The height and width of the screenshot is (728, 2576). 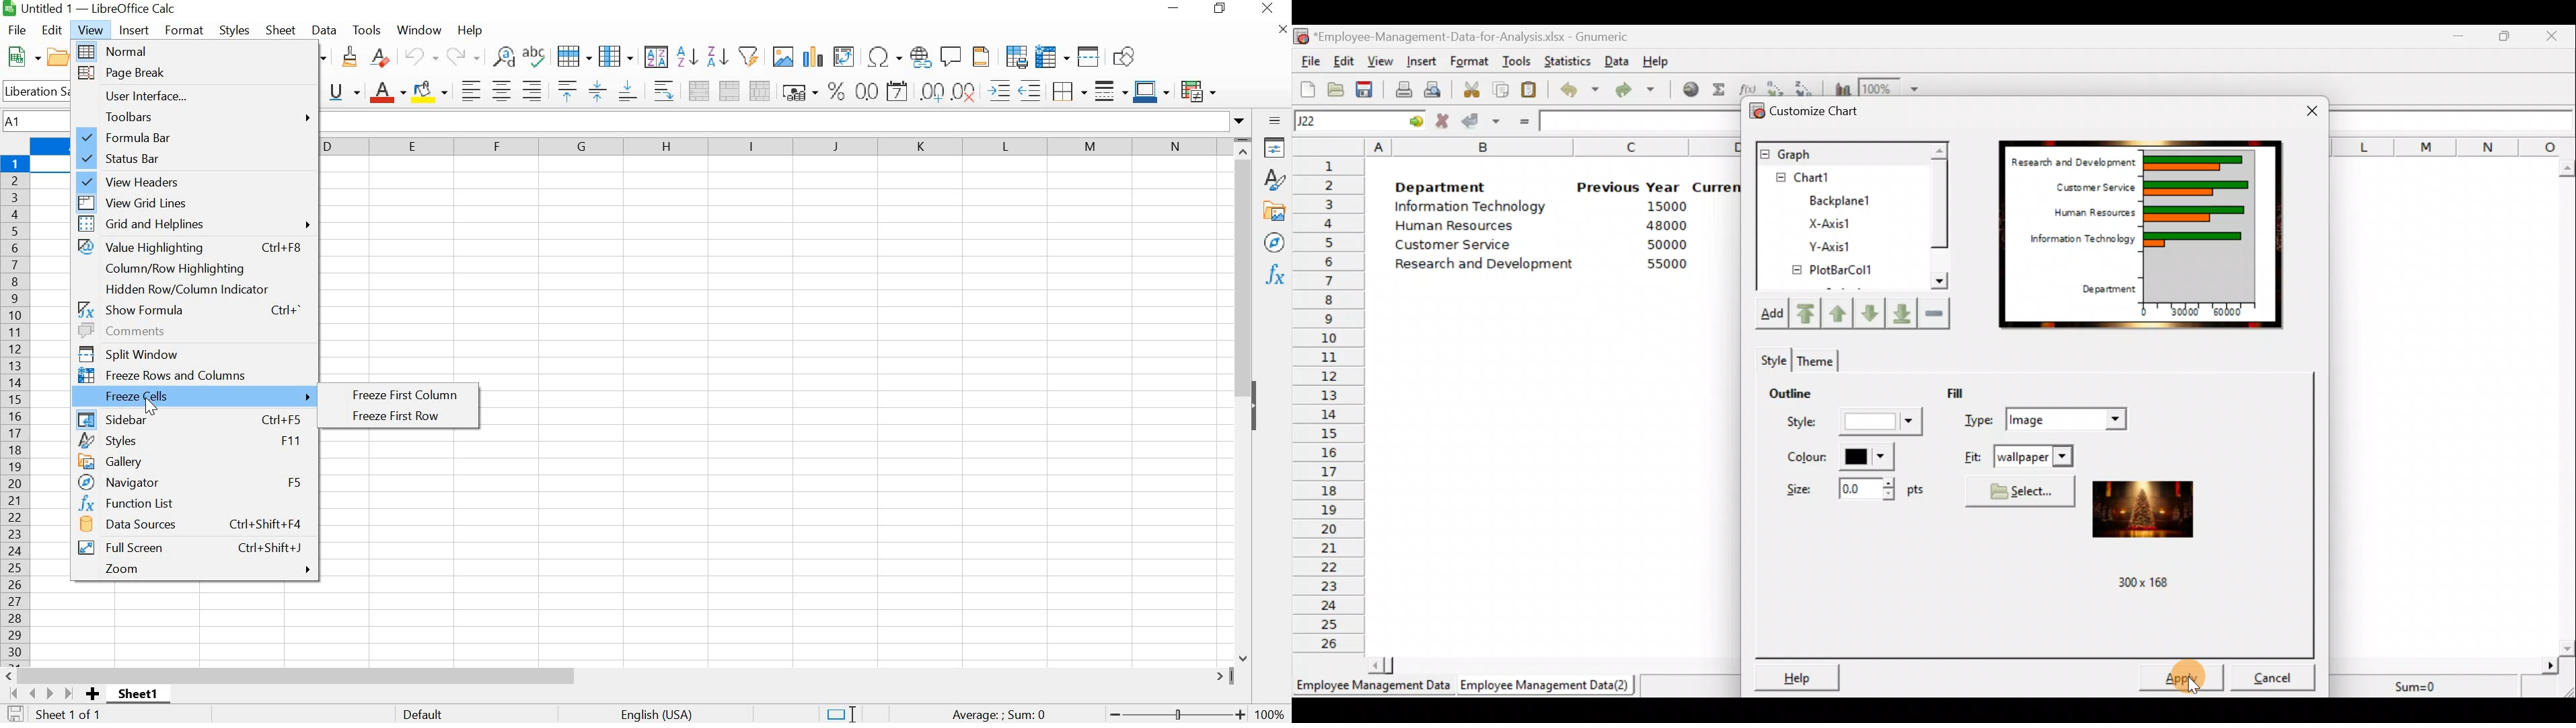 What do you see at coordinates (470, 32) in the screenshot?
I see `HELP` at bounding box center [470, 32].